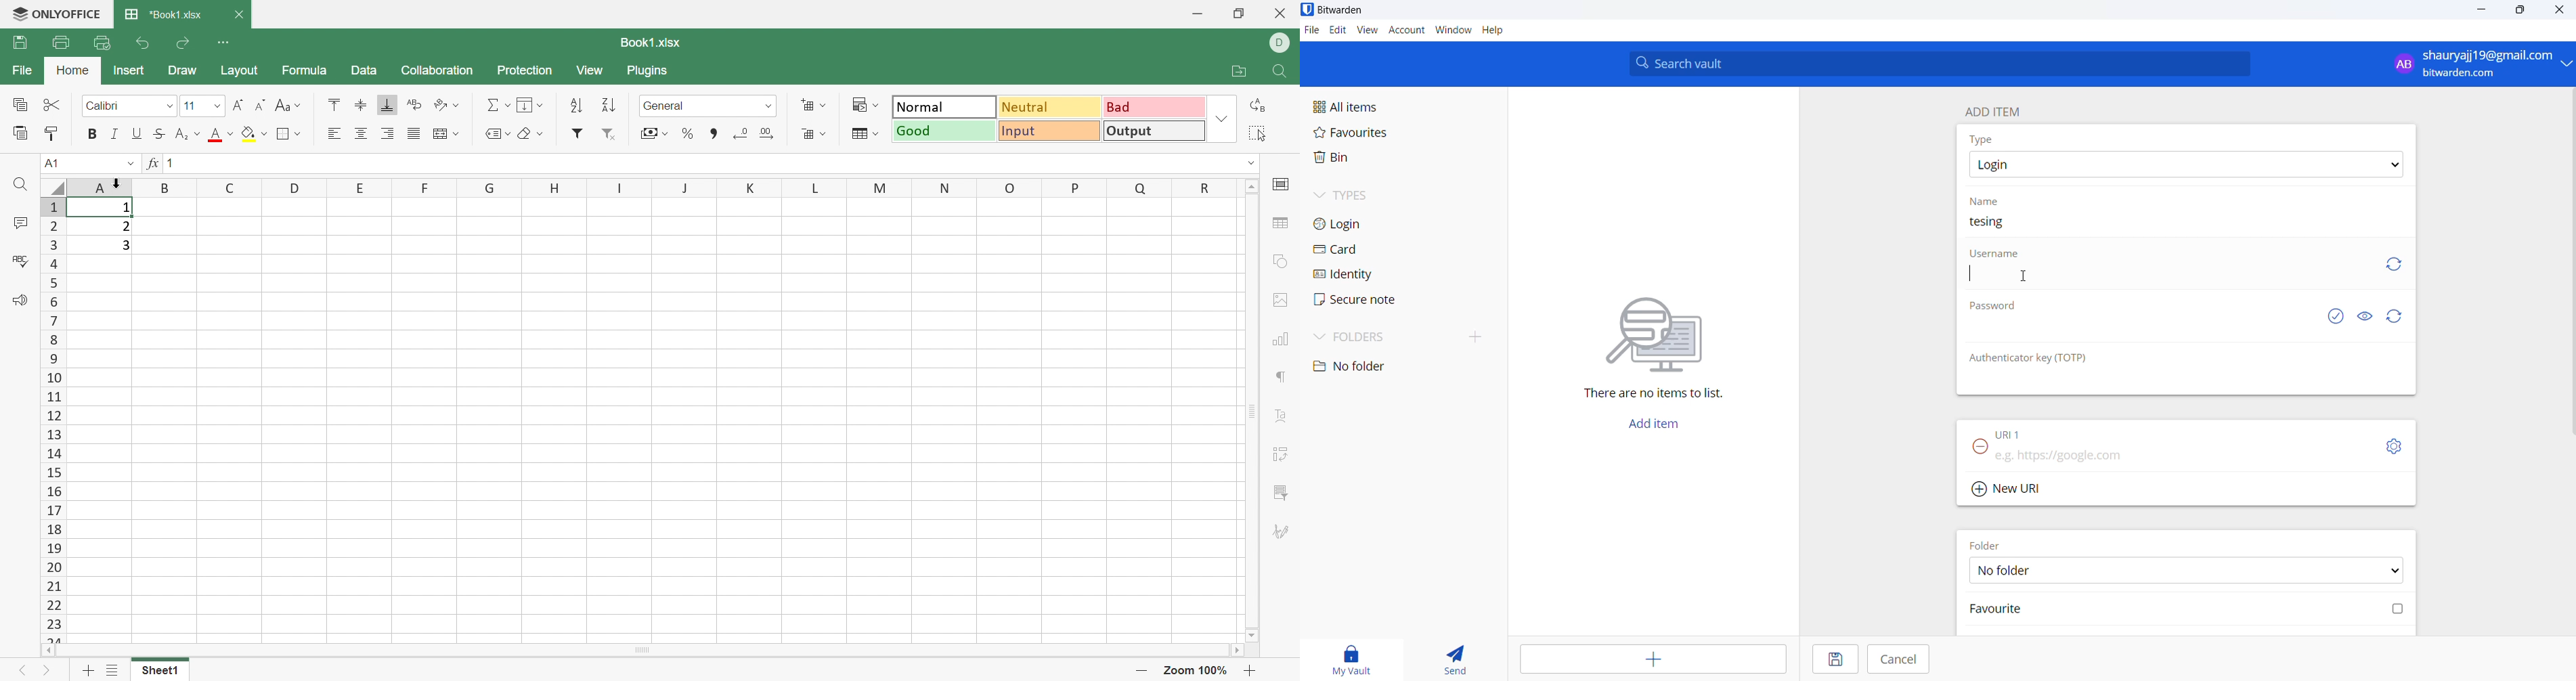 The width and height of the screenshot is (2576, 700). I want to click on Layout, so click(240, 71).